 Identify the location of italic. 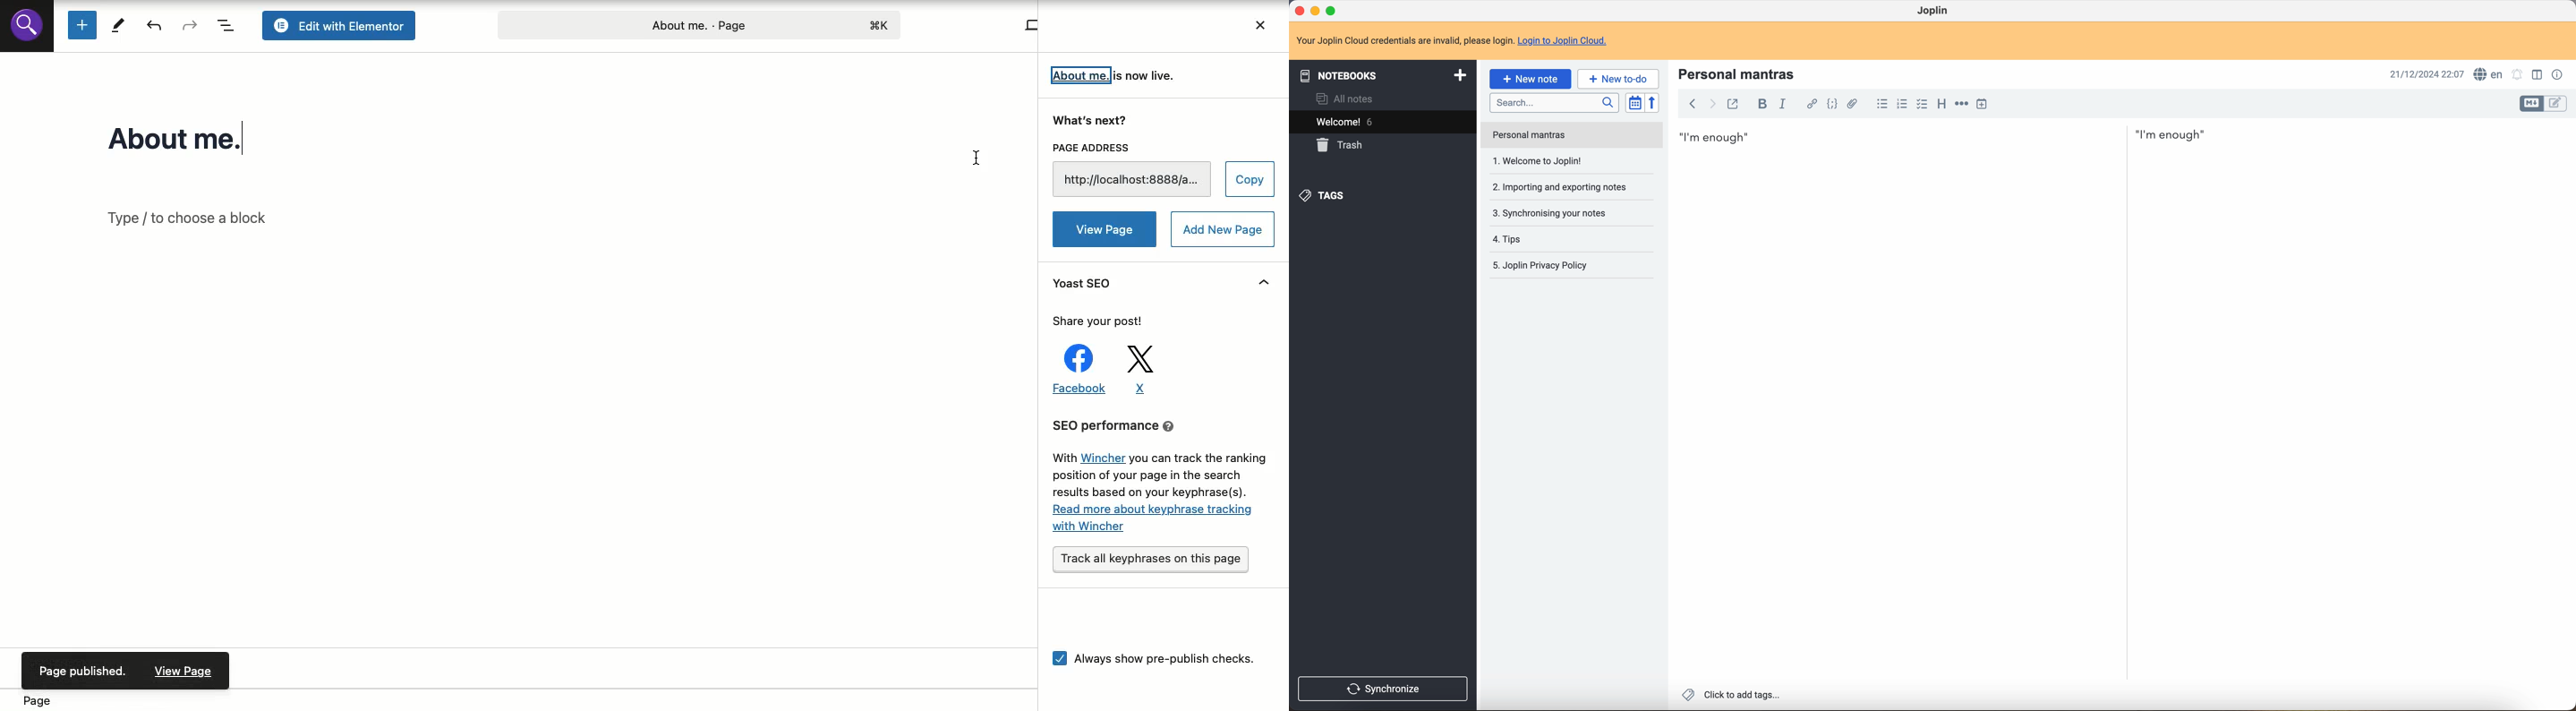
(1785, 105).